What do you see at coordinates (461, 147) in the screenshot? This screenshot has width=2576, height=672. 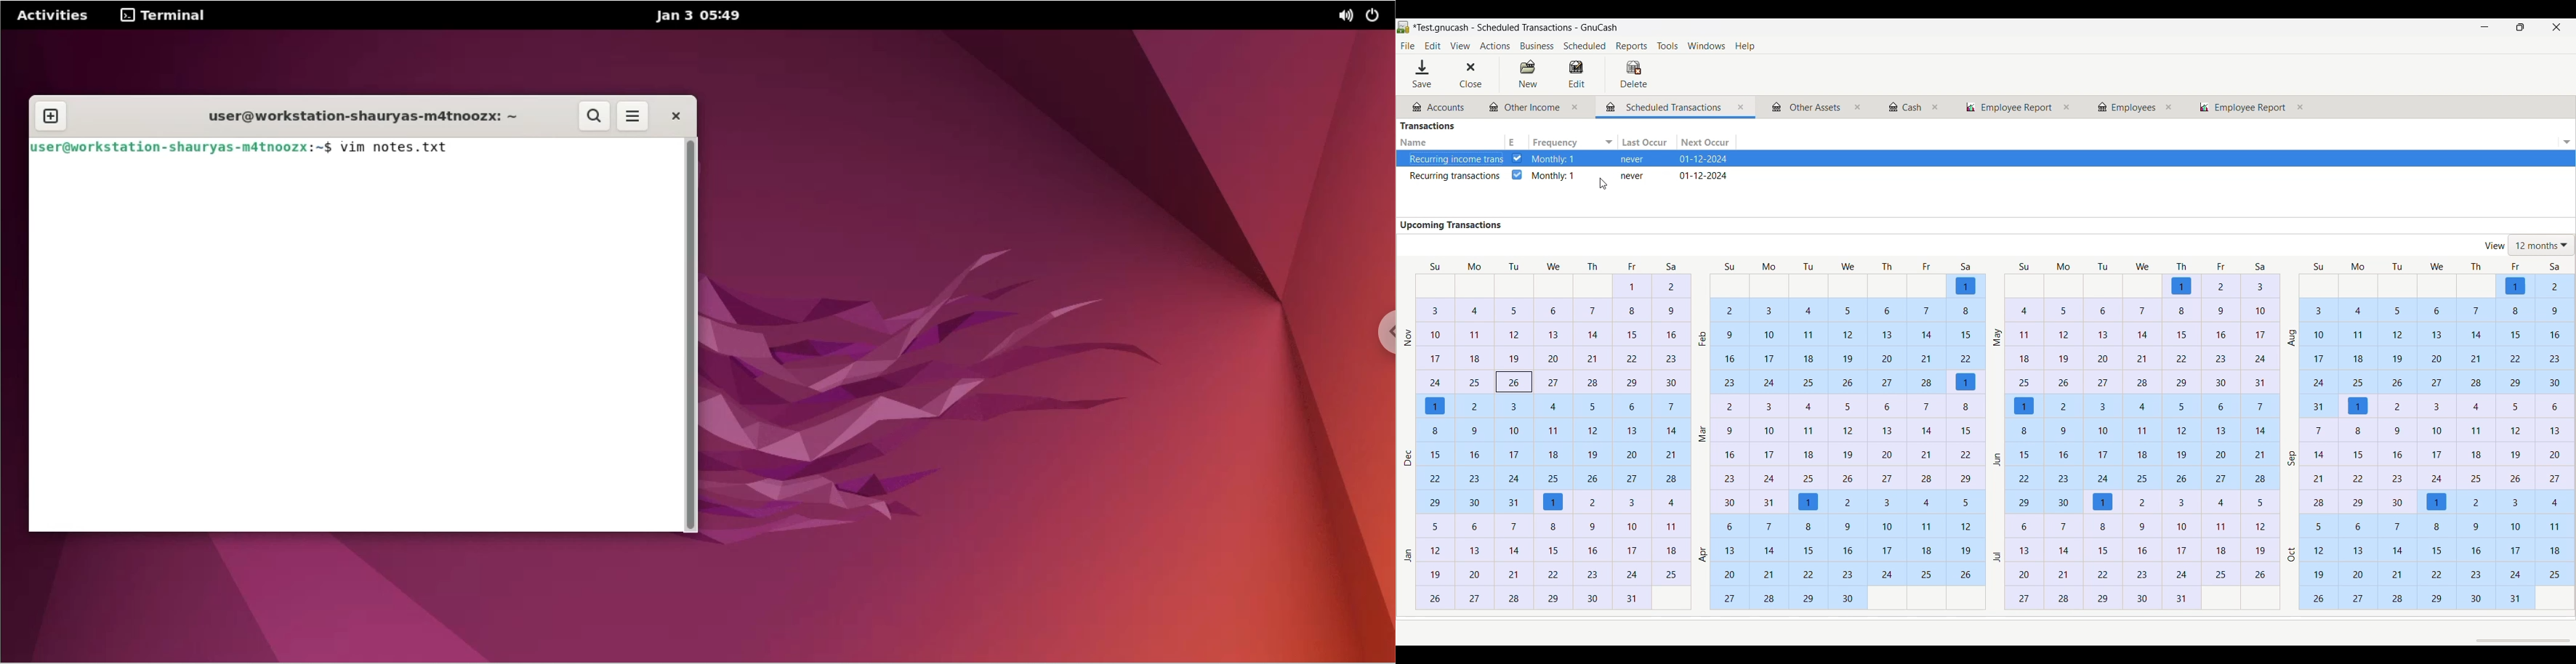 I see `cursor` at bounding box center [461, 147].